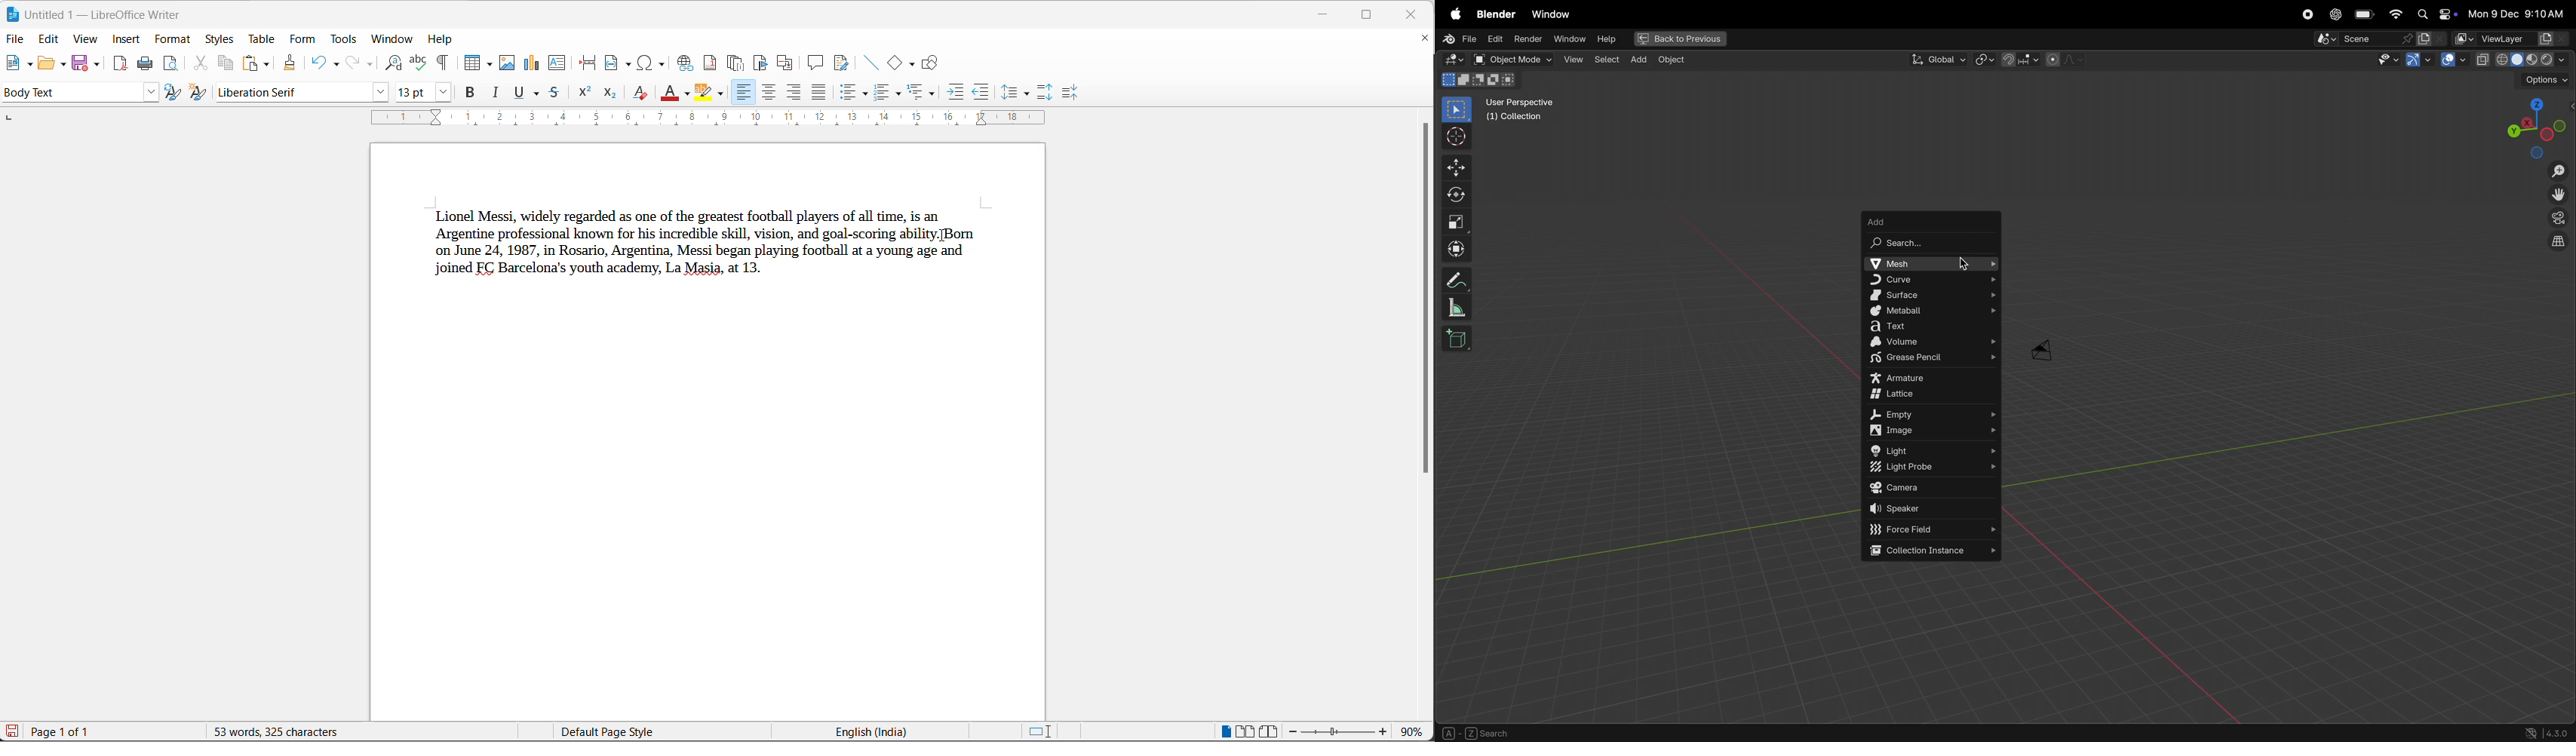 This screenshot has width=2576, height=756. What do you see at coordinates (711, 63) in the screenshot?
I see `insert footnote` at bounding box center [711, 63].